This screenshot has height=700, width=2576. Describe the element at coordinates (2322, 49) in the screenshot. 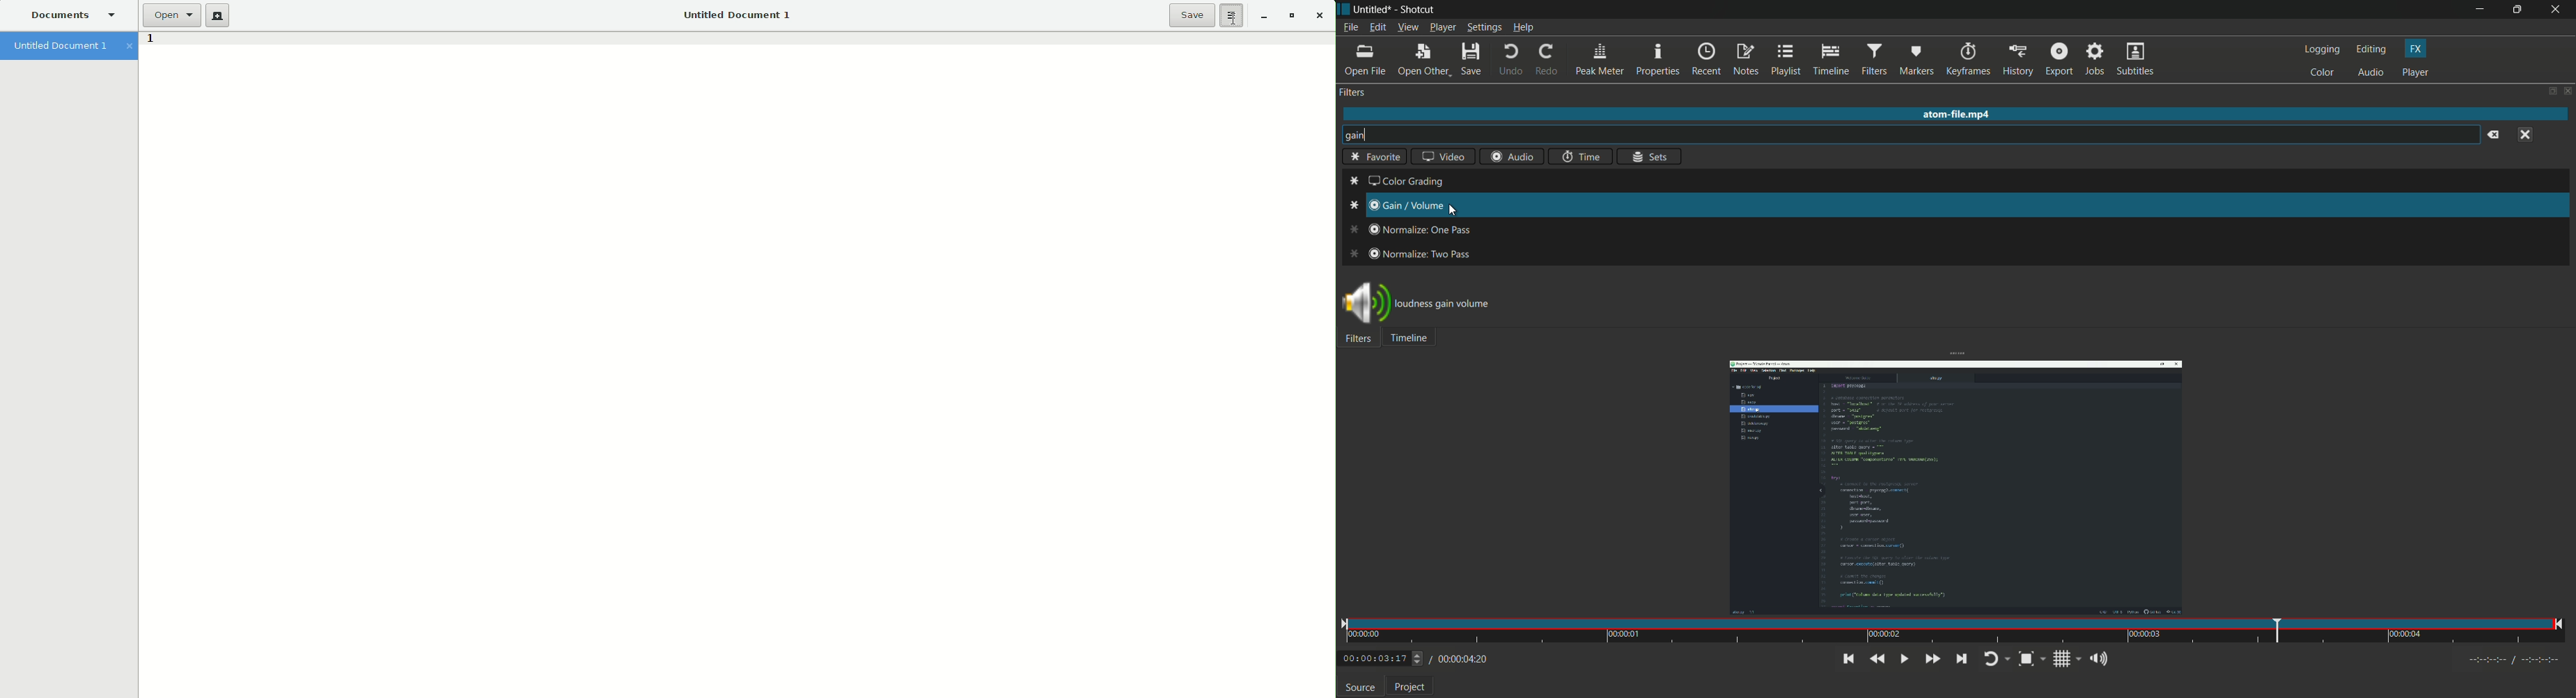

I see `logging` at that location.